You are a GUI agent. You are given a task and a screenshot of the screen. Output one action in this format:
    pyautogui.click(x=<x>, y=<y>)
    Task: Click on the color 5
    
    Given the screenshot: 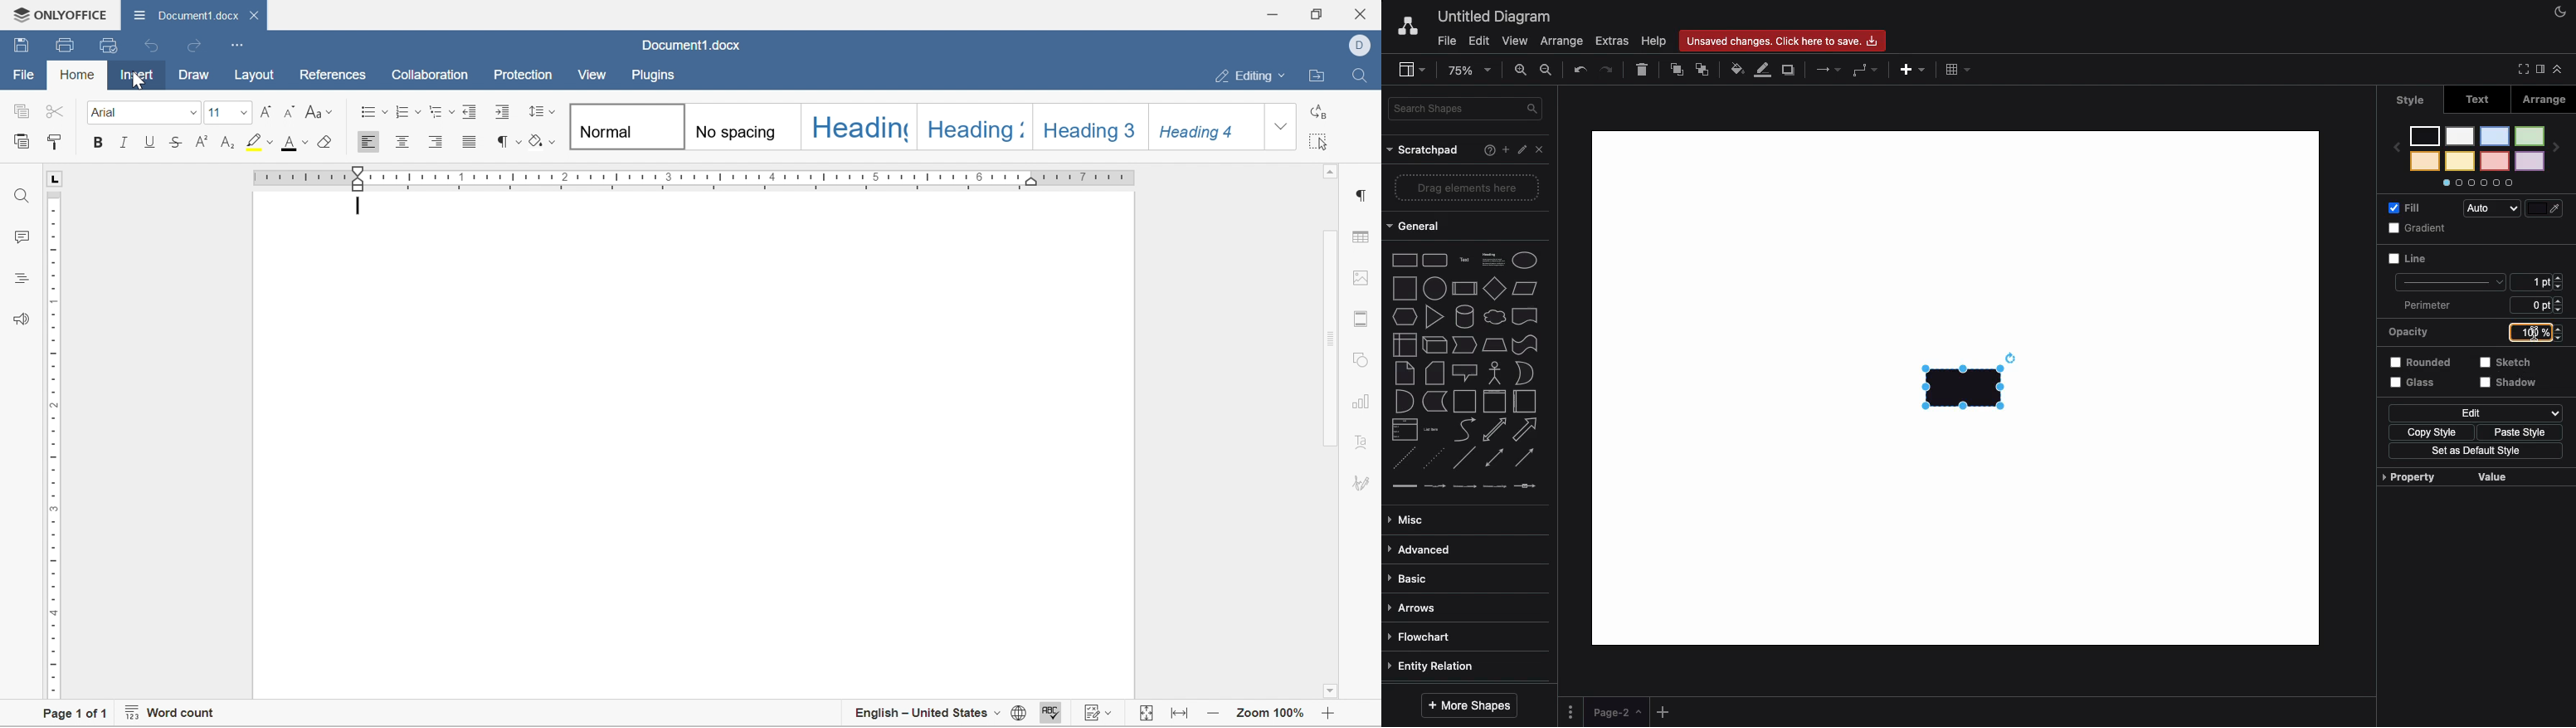 What is the action you would take?
    pyautogui.click(x=2460, y=137)
    